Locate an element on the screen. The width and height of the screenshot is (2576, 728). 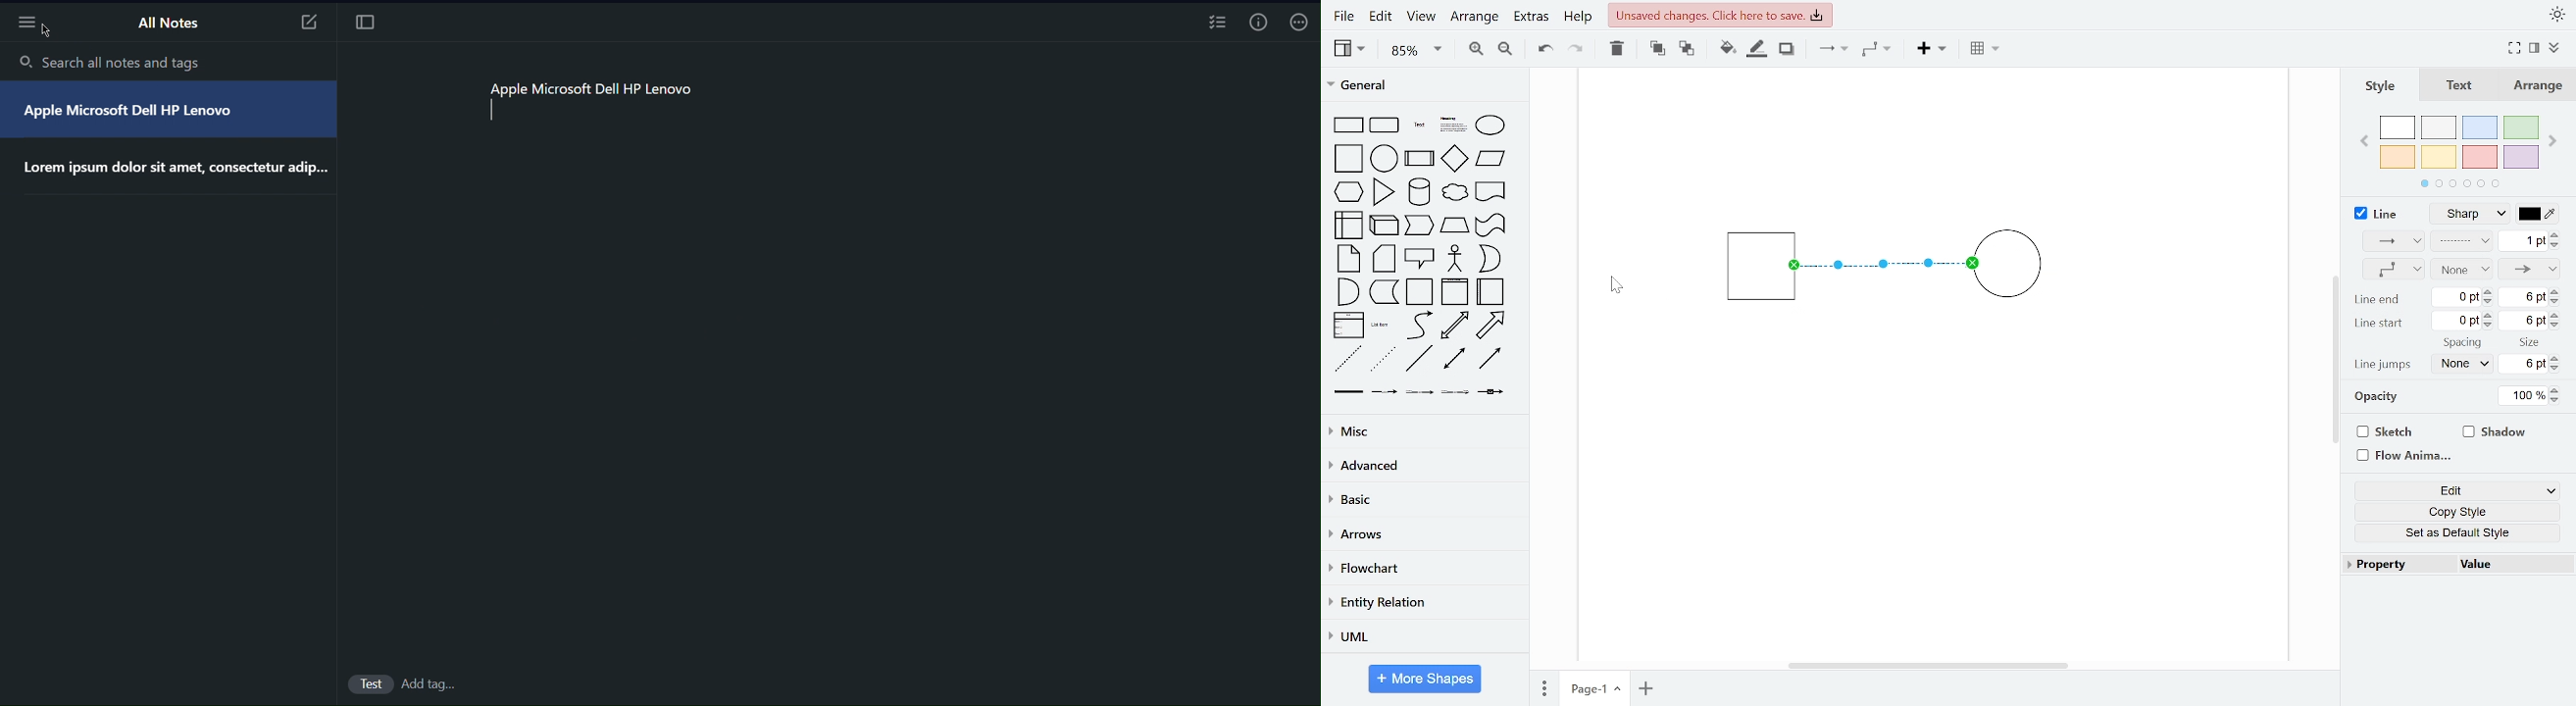
opacity is located at coordinates (2379, 399).